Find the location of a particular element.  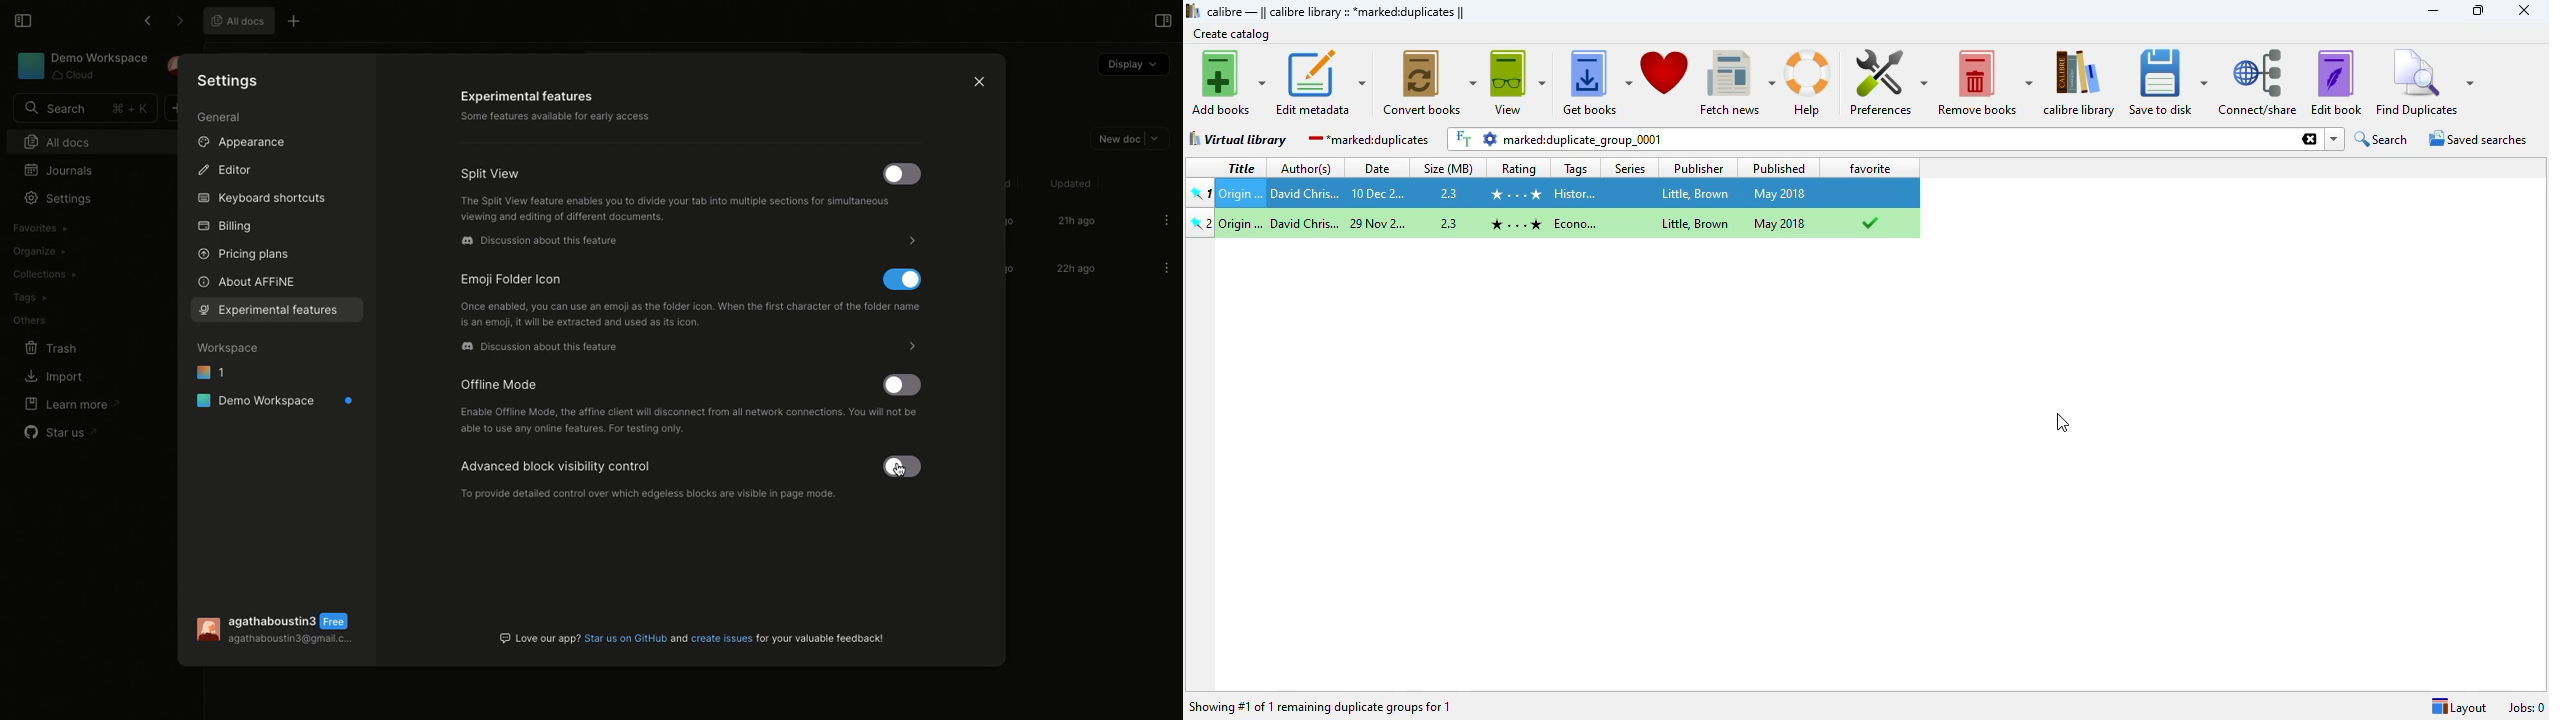

pinned book 1 is located at coordinates (1197, 193).